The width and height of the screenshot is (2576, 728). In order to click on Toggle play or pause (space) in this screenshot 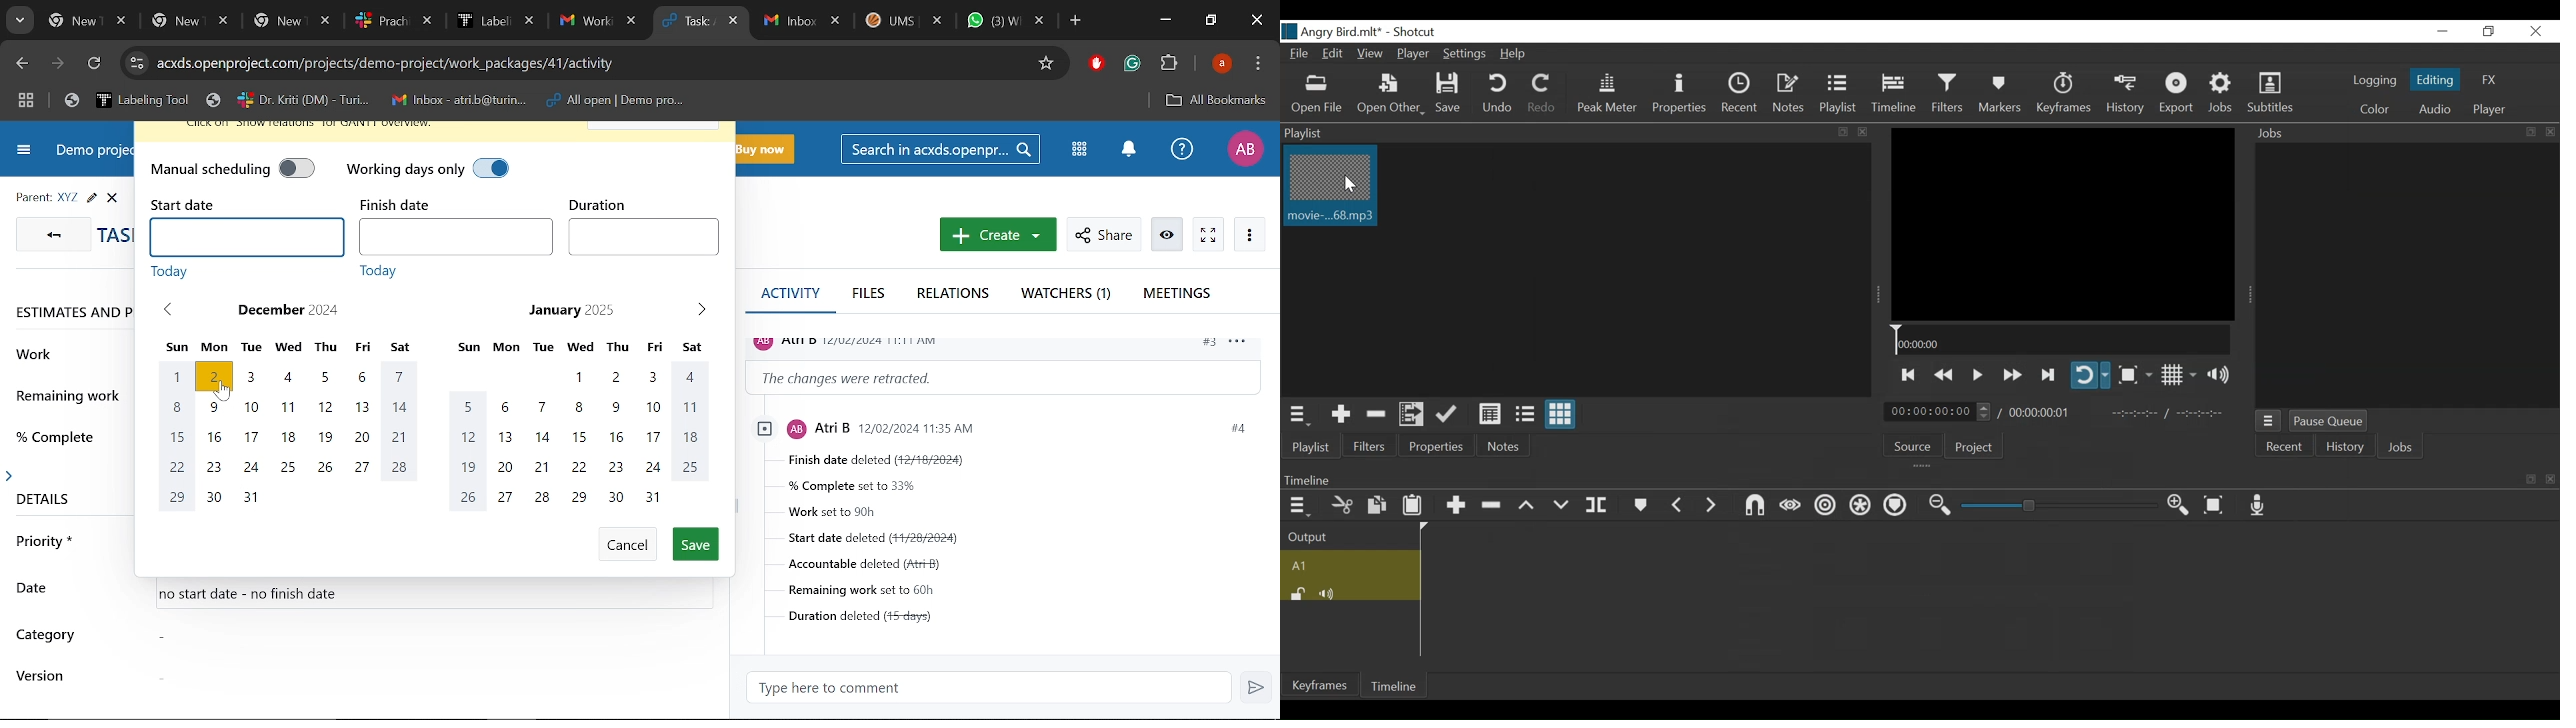, I will do `click(1977, 372)`.